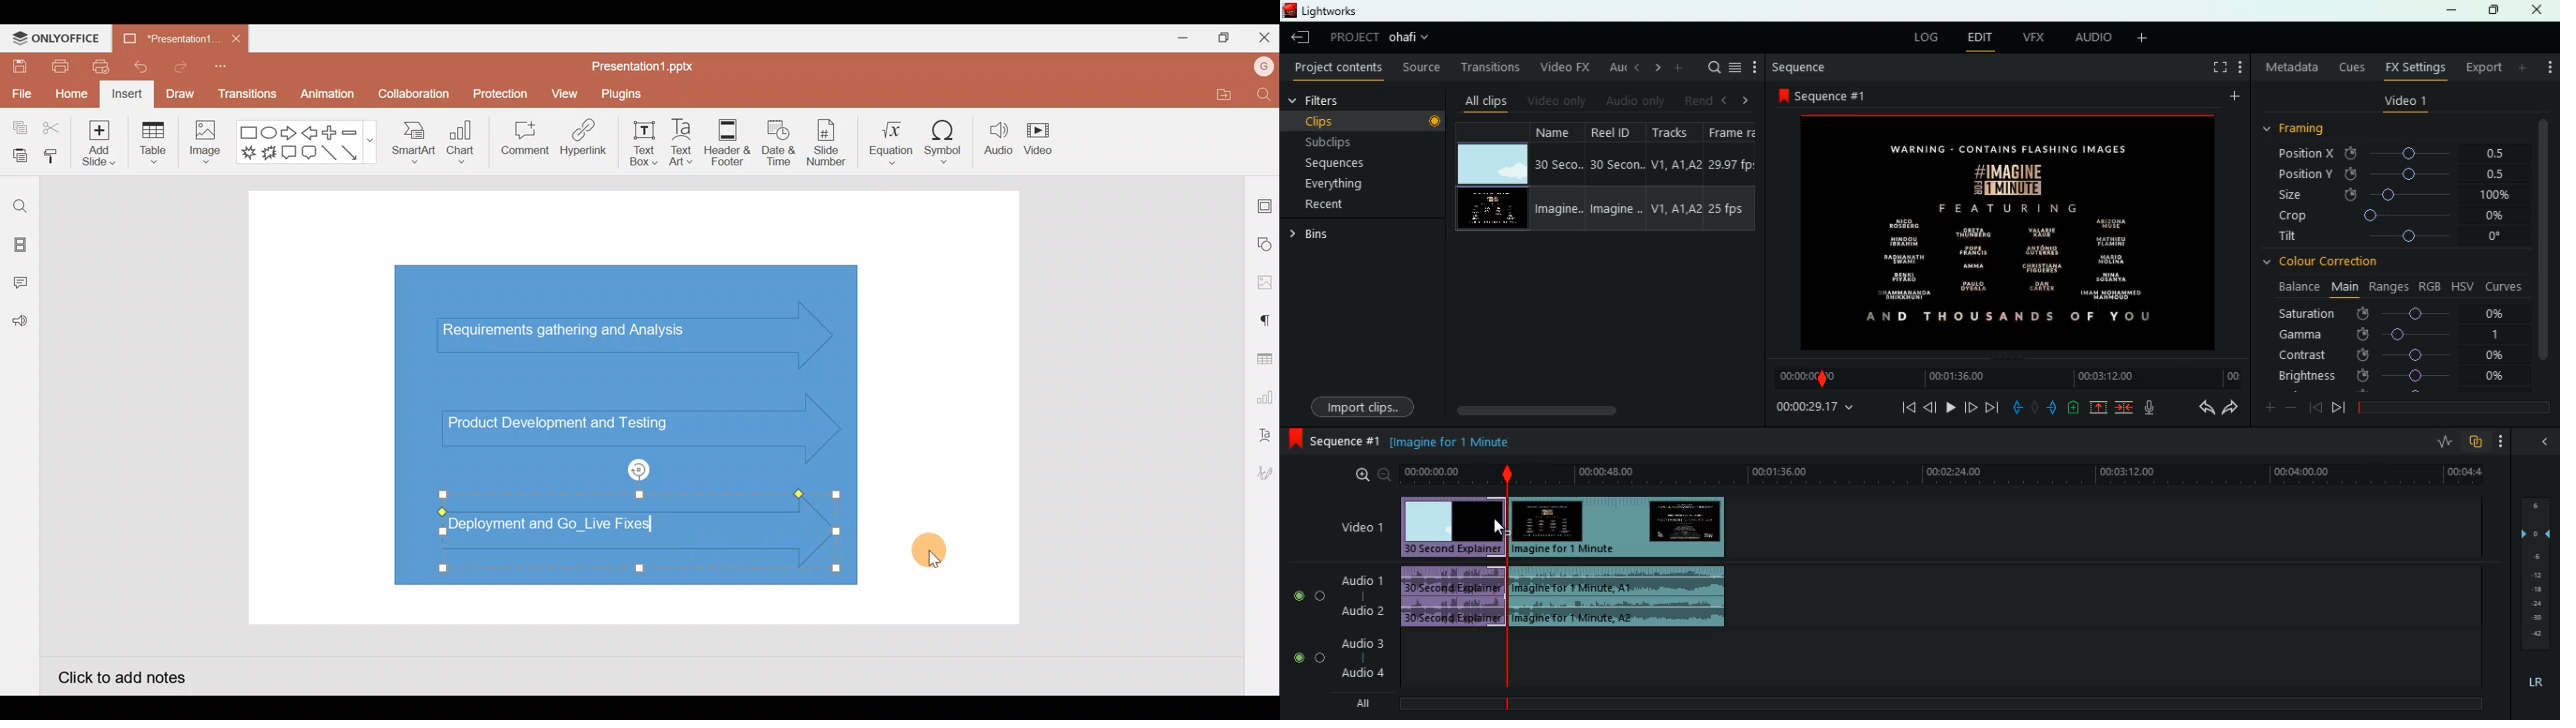 The height and width of the screenshot is (728, 2576). Describe the element at coordinates (2405, 104) in the screenshot. I see `video 1` at that location.